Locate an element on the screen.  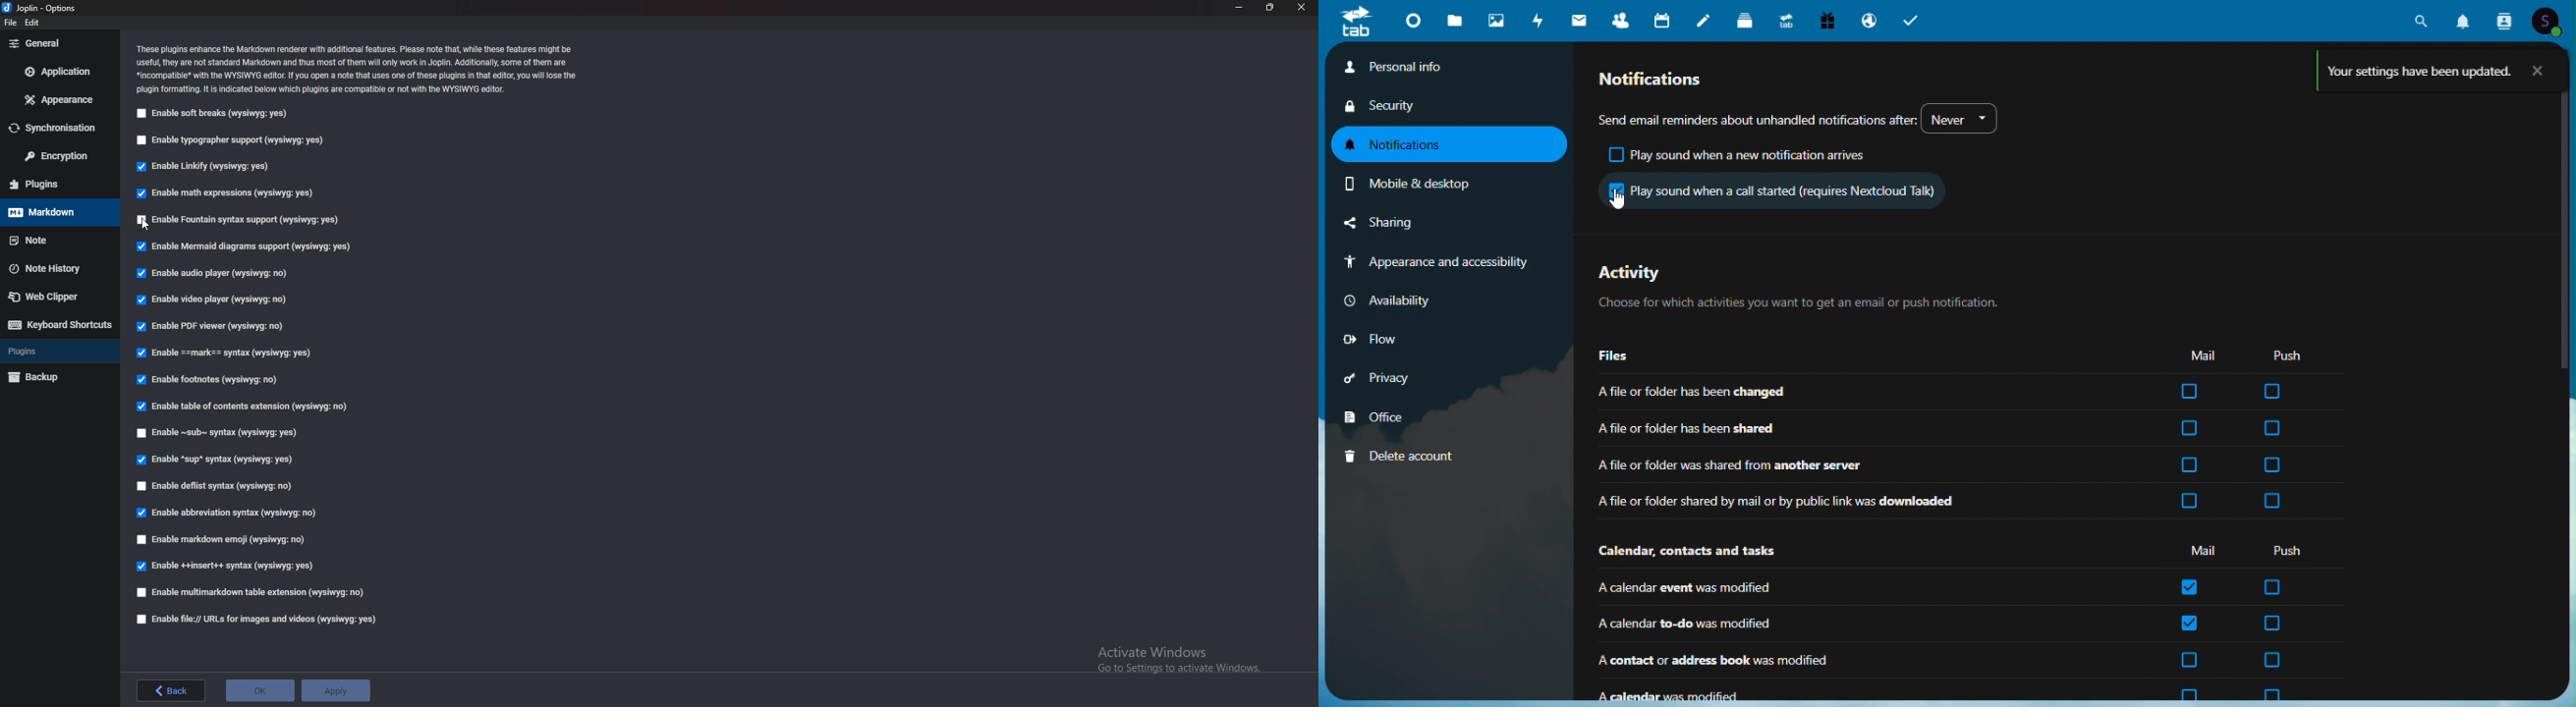
note is located at coordinates (54, 240).